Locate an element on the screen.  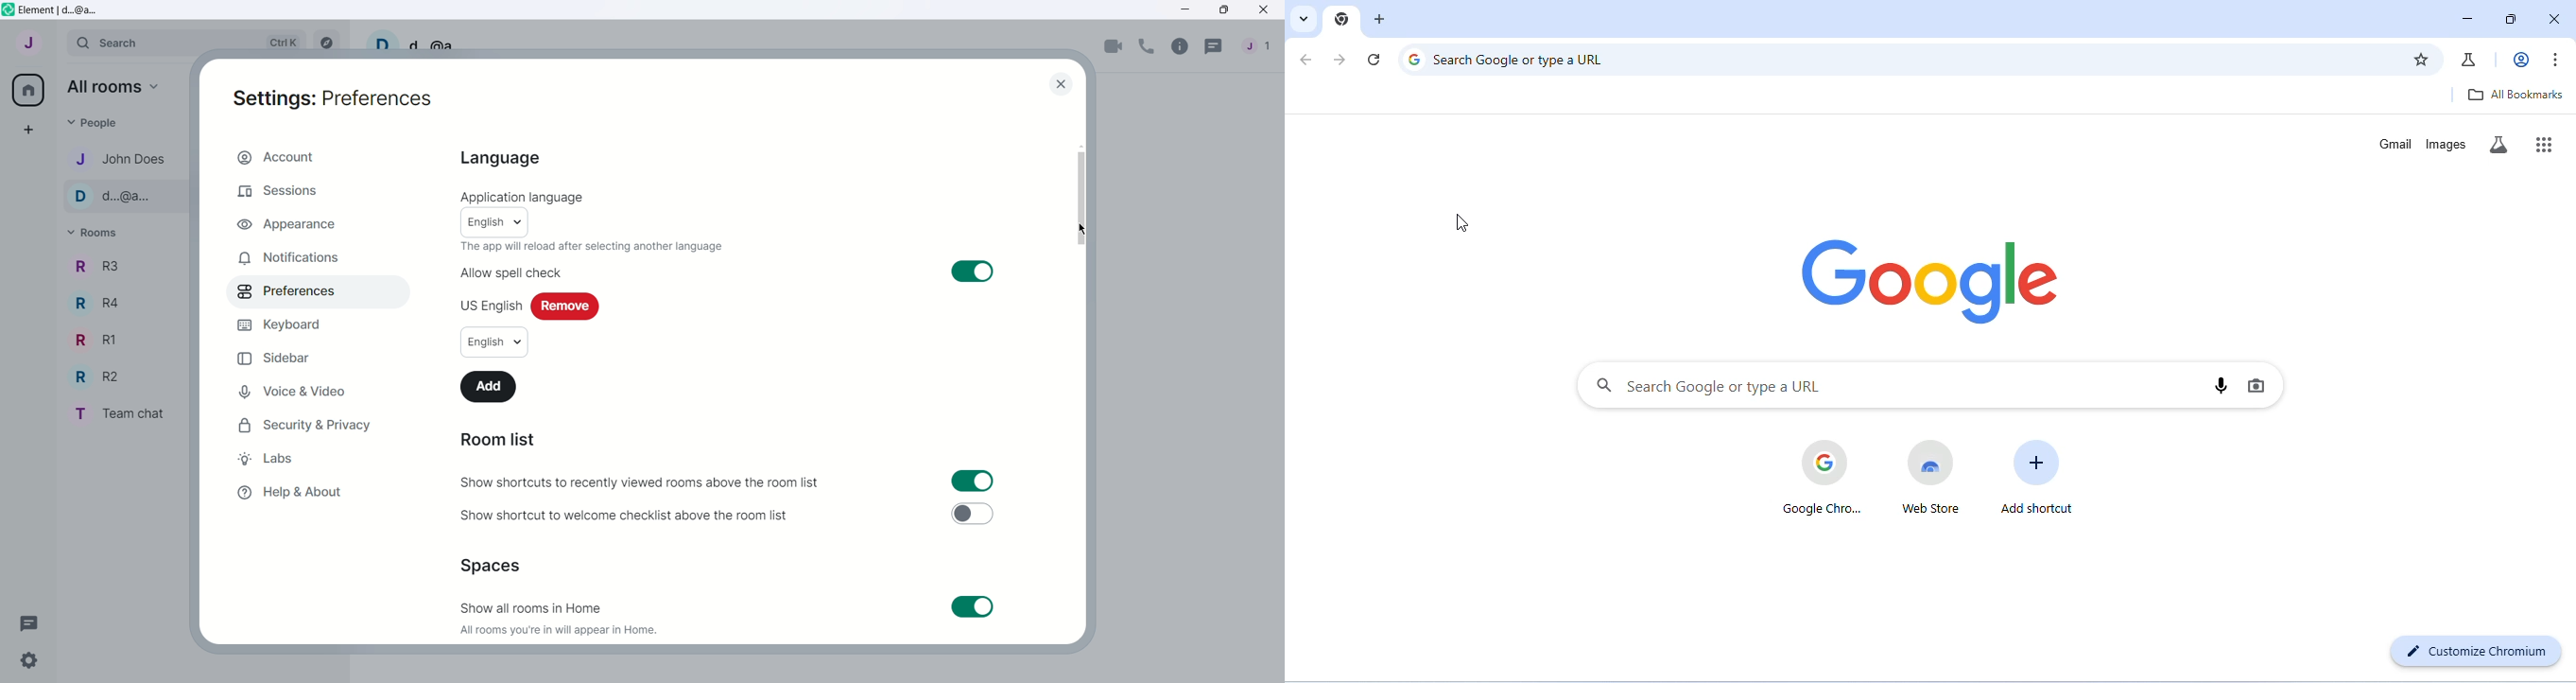
Security and Privacy is located at coordinates (304, 425).